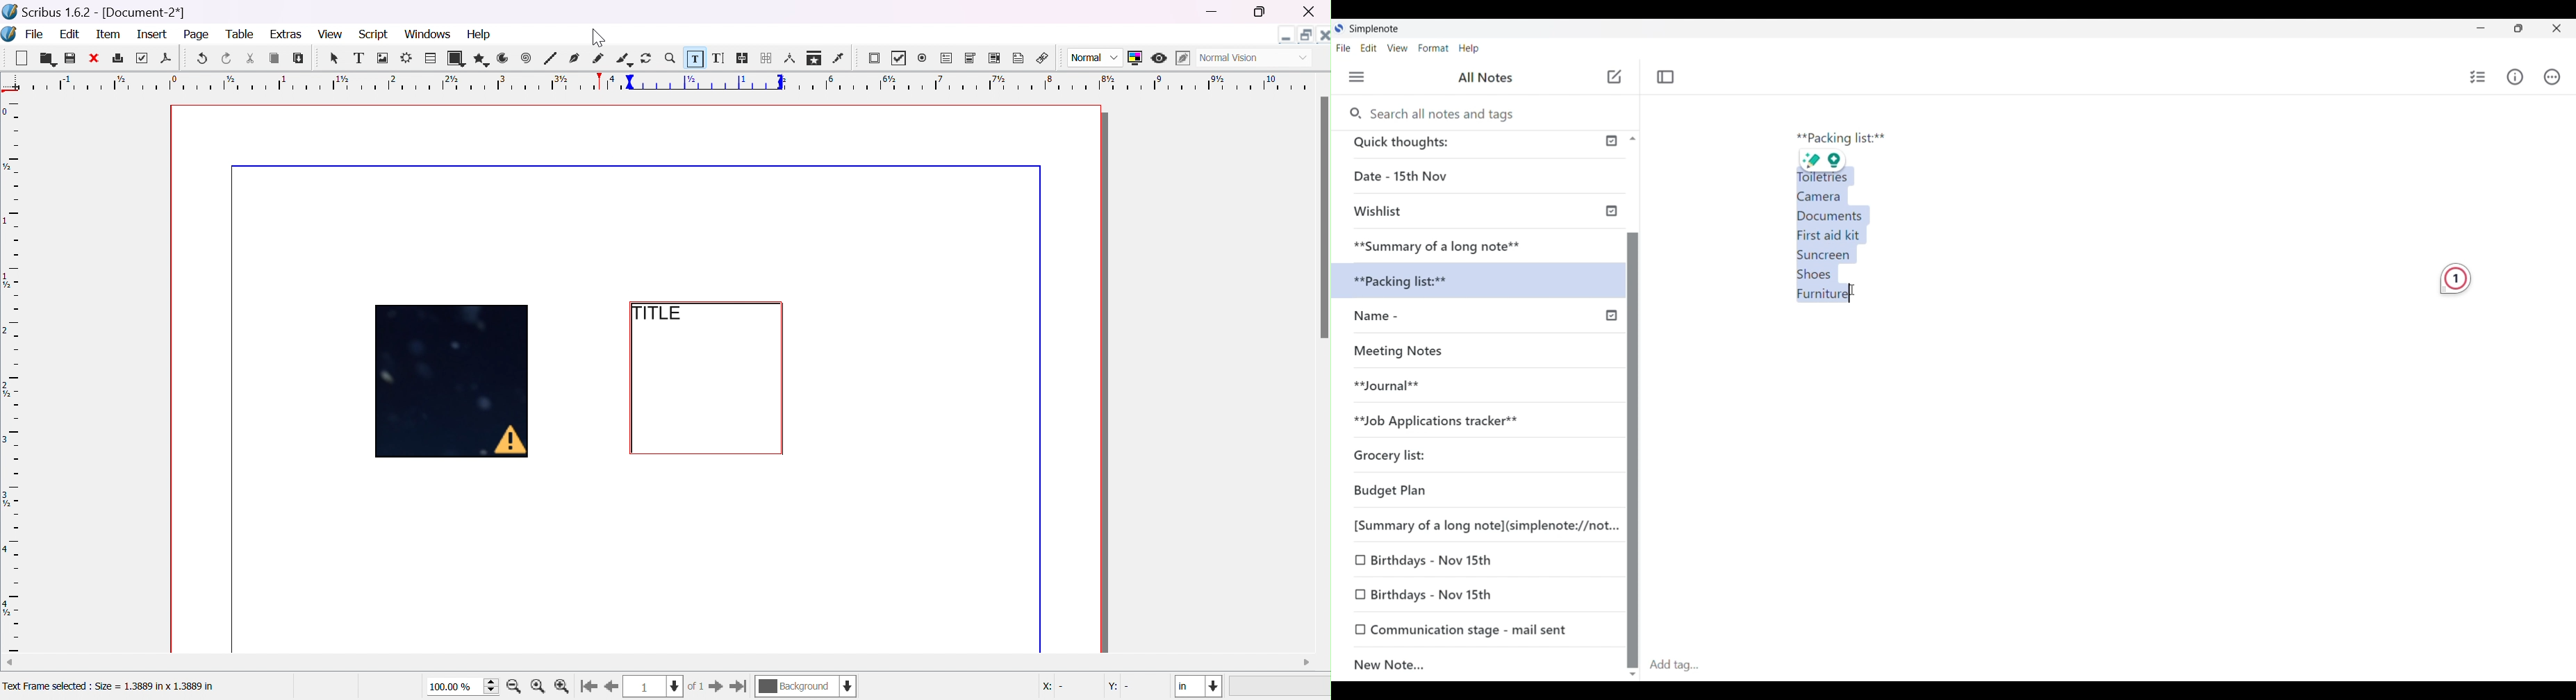 The image size is (2576, 700). What do you see at coordinates (993, 57) in the screenshot?
I see `PDF list box` at bounding box center [993, 57].